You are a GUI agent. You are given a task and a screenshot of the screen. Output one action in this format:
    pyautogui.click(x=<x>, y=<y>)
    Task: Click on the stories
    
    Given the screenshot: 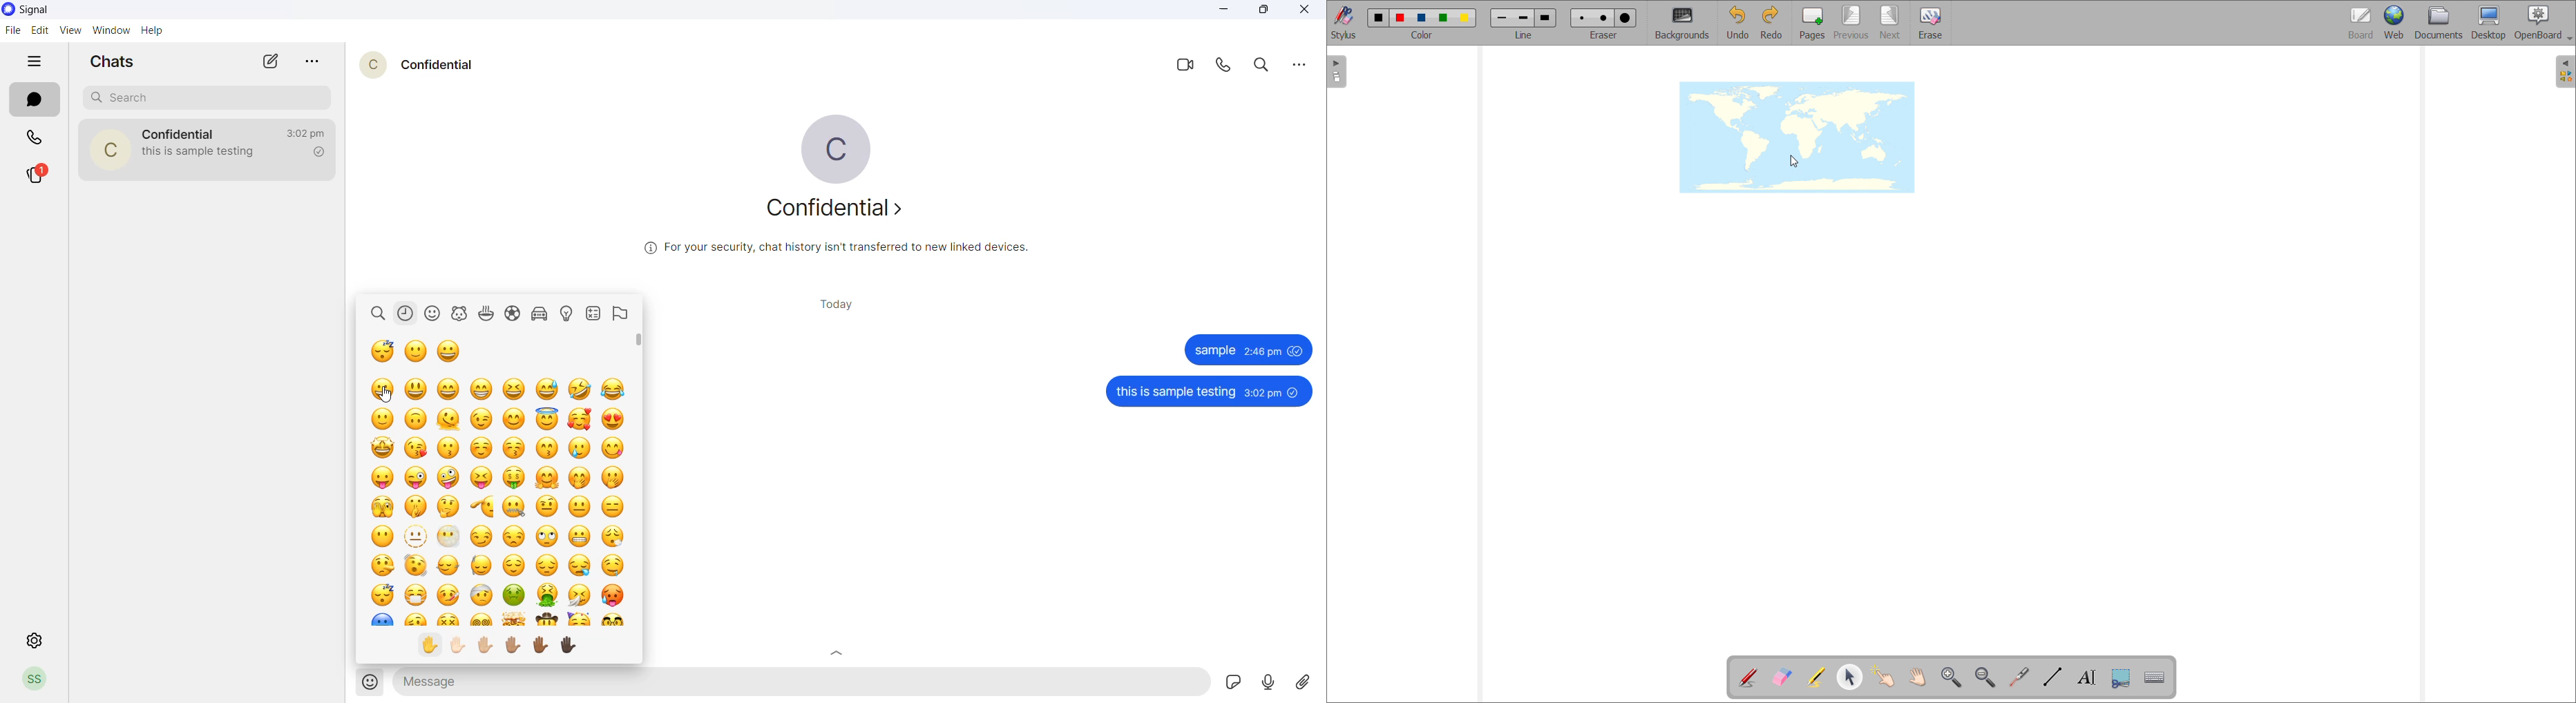 What is the action you would take?
    pyautogui.click(x=38, y=174)
    